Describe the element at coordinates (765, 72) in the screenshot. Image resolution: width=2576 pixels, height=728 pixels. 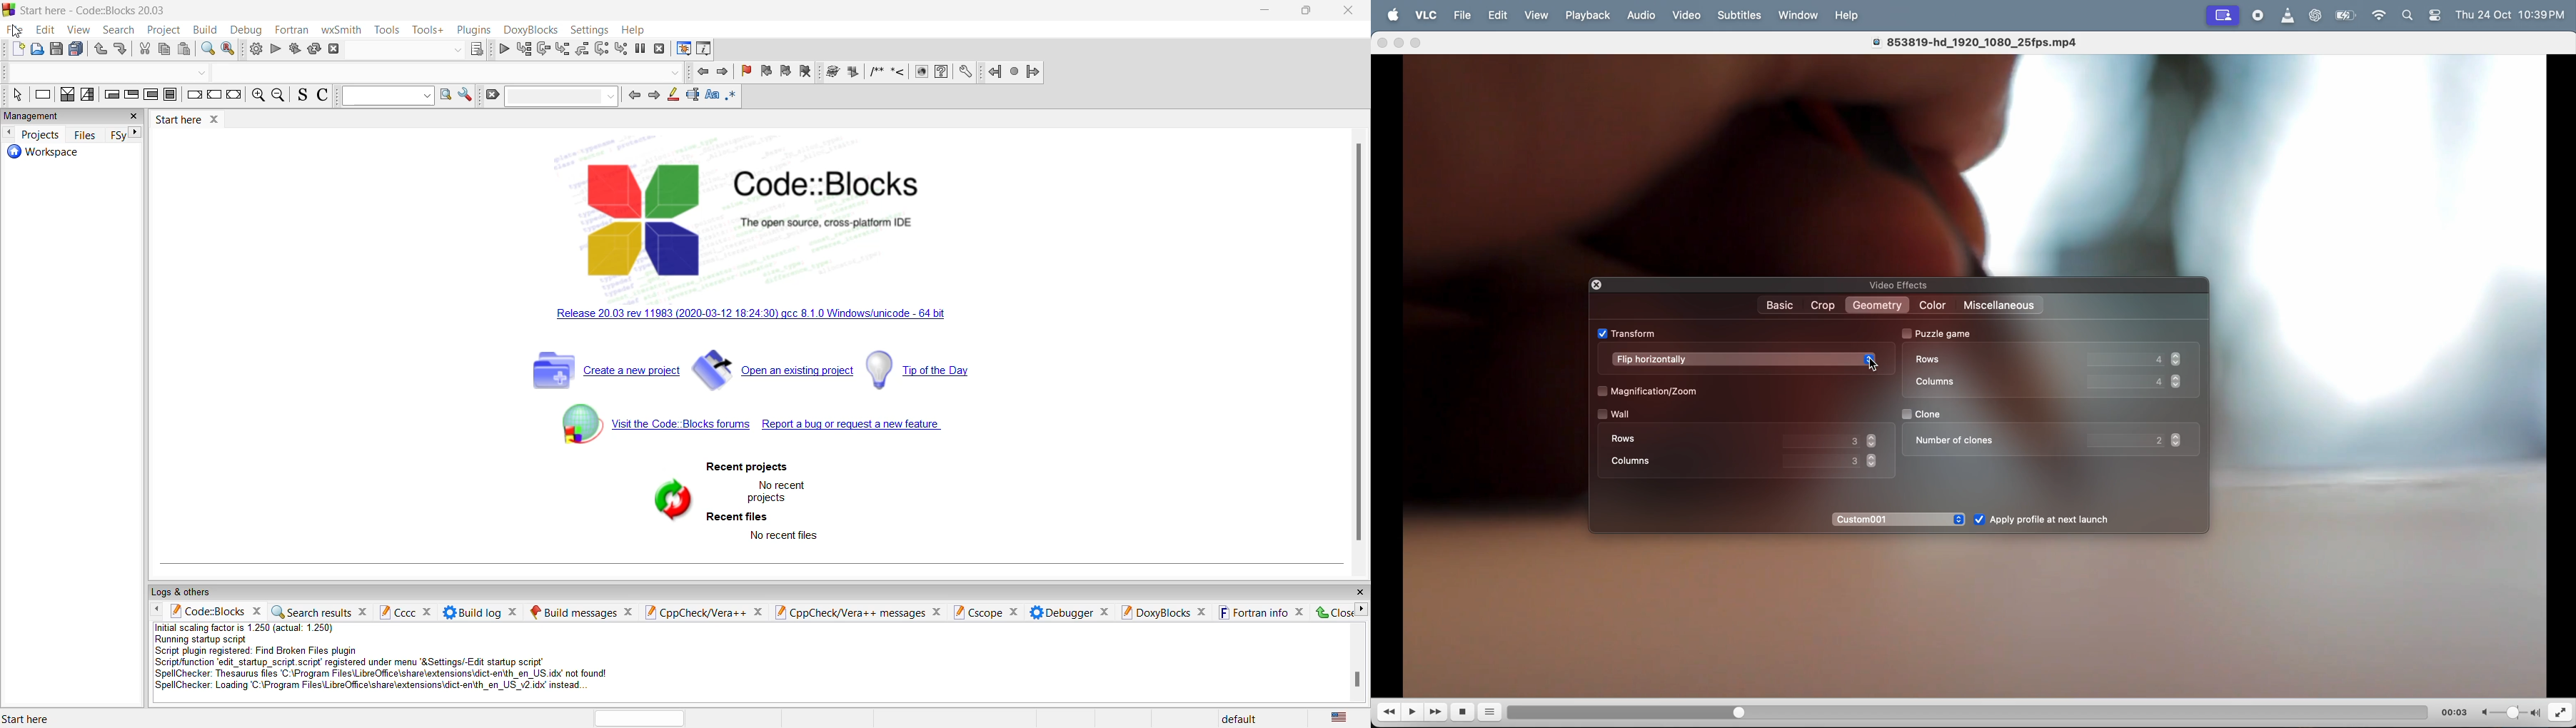
I see `previous bookmark` at that location.